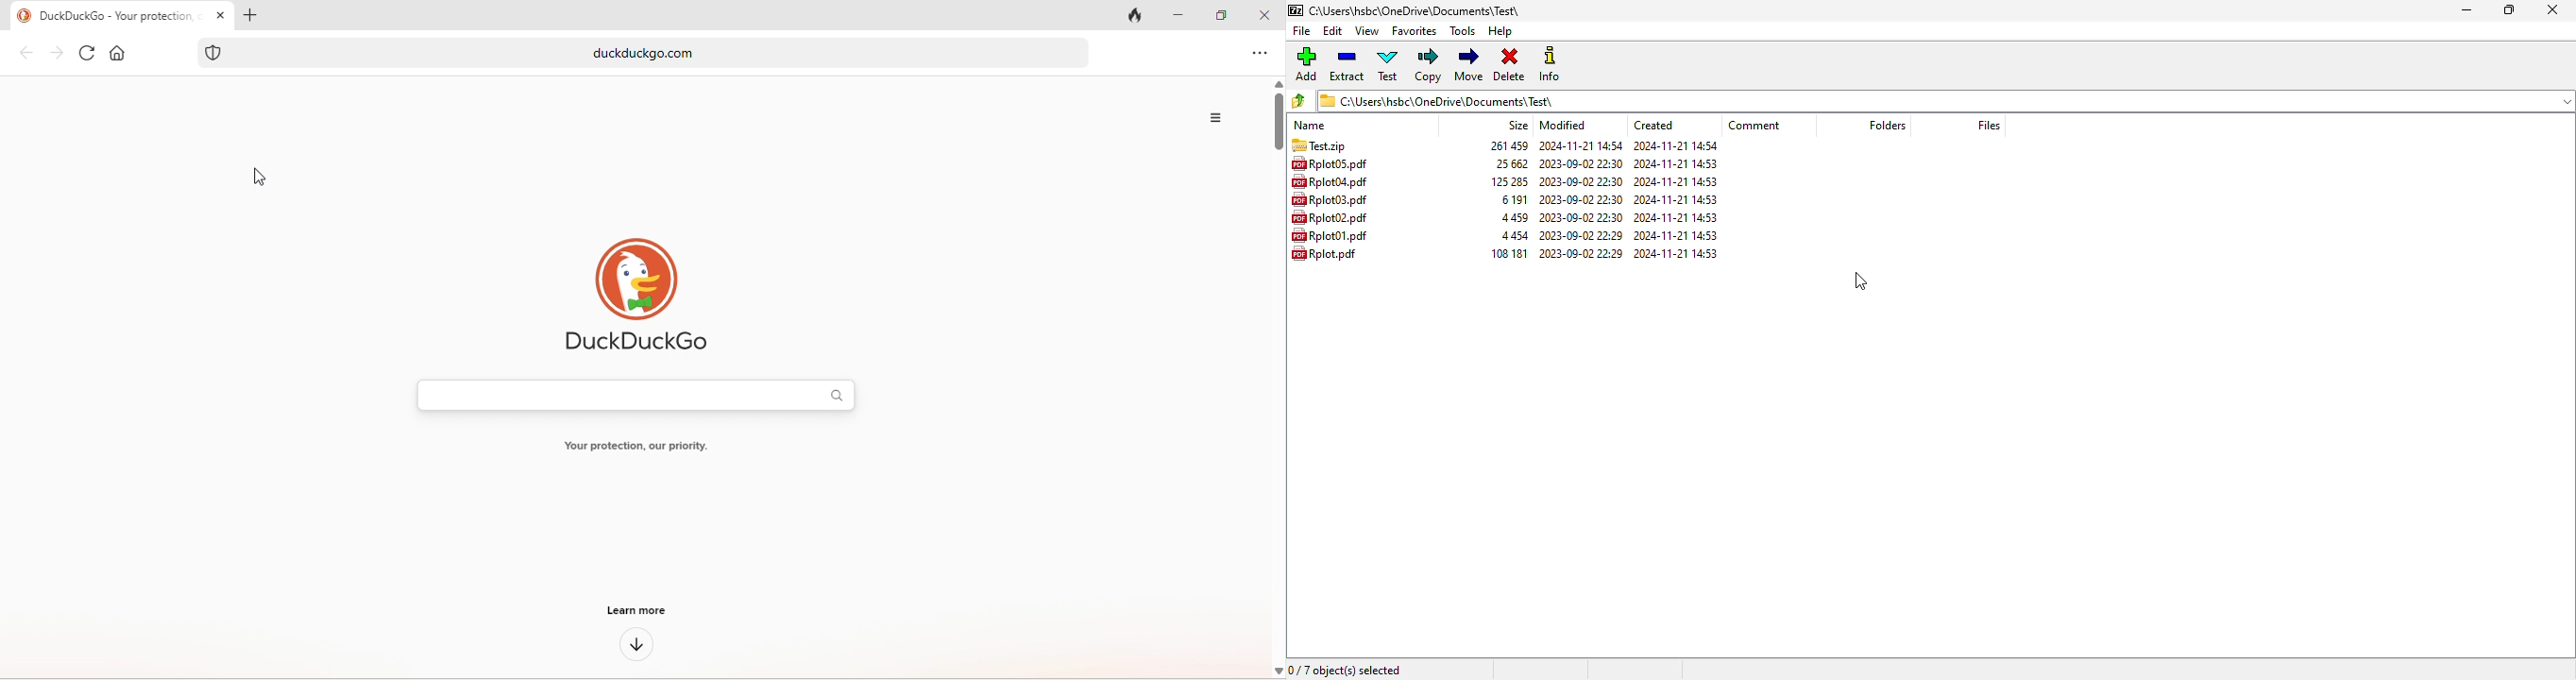 Image resolution: width=2576 pixels, height=700 pixels. Describe the element at coordinates (638, 645) in the screenshot. I see `down arrow` at that location.